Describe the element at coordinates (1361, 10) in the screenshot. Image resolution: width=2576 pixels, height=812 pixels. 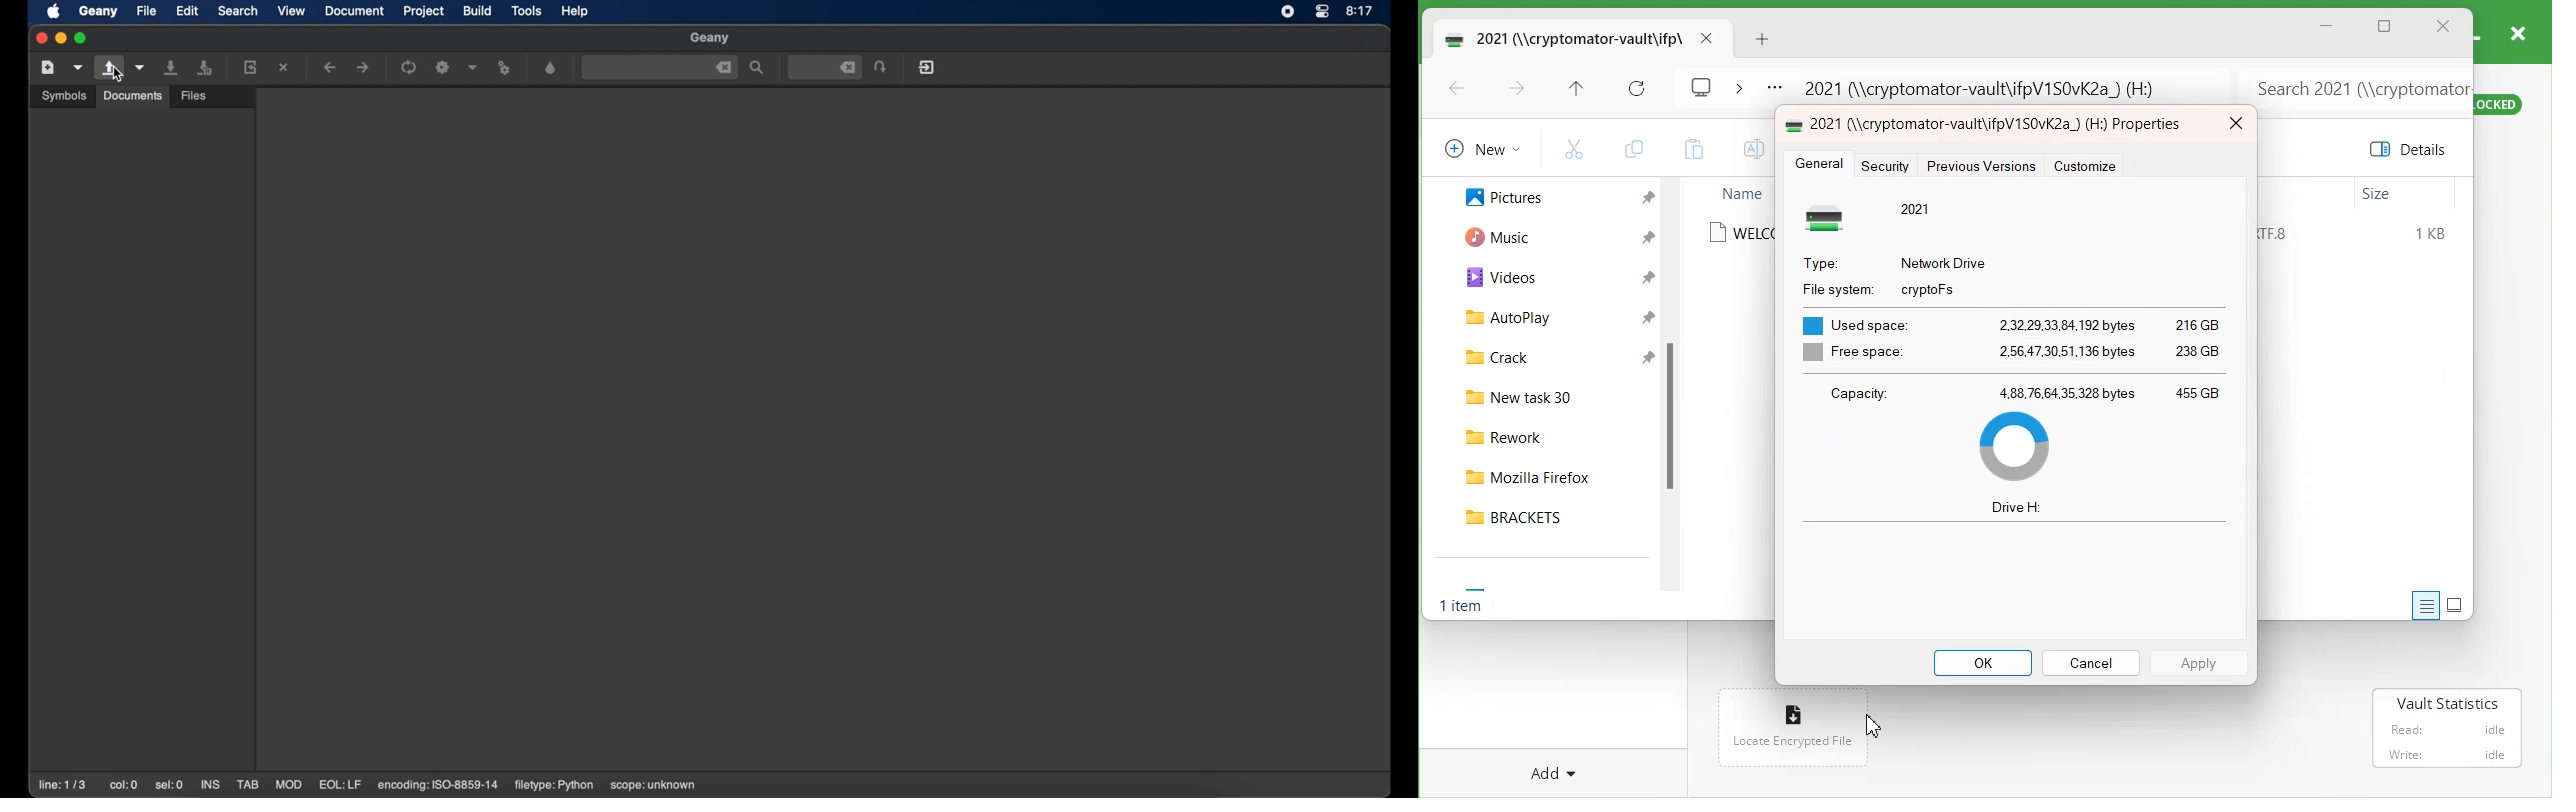
I see `time` at that location.